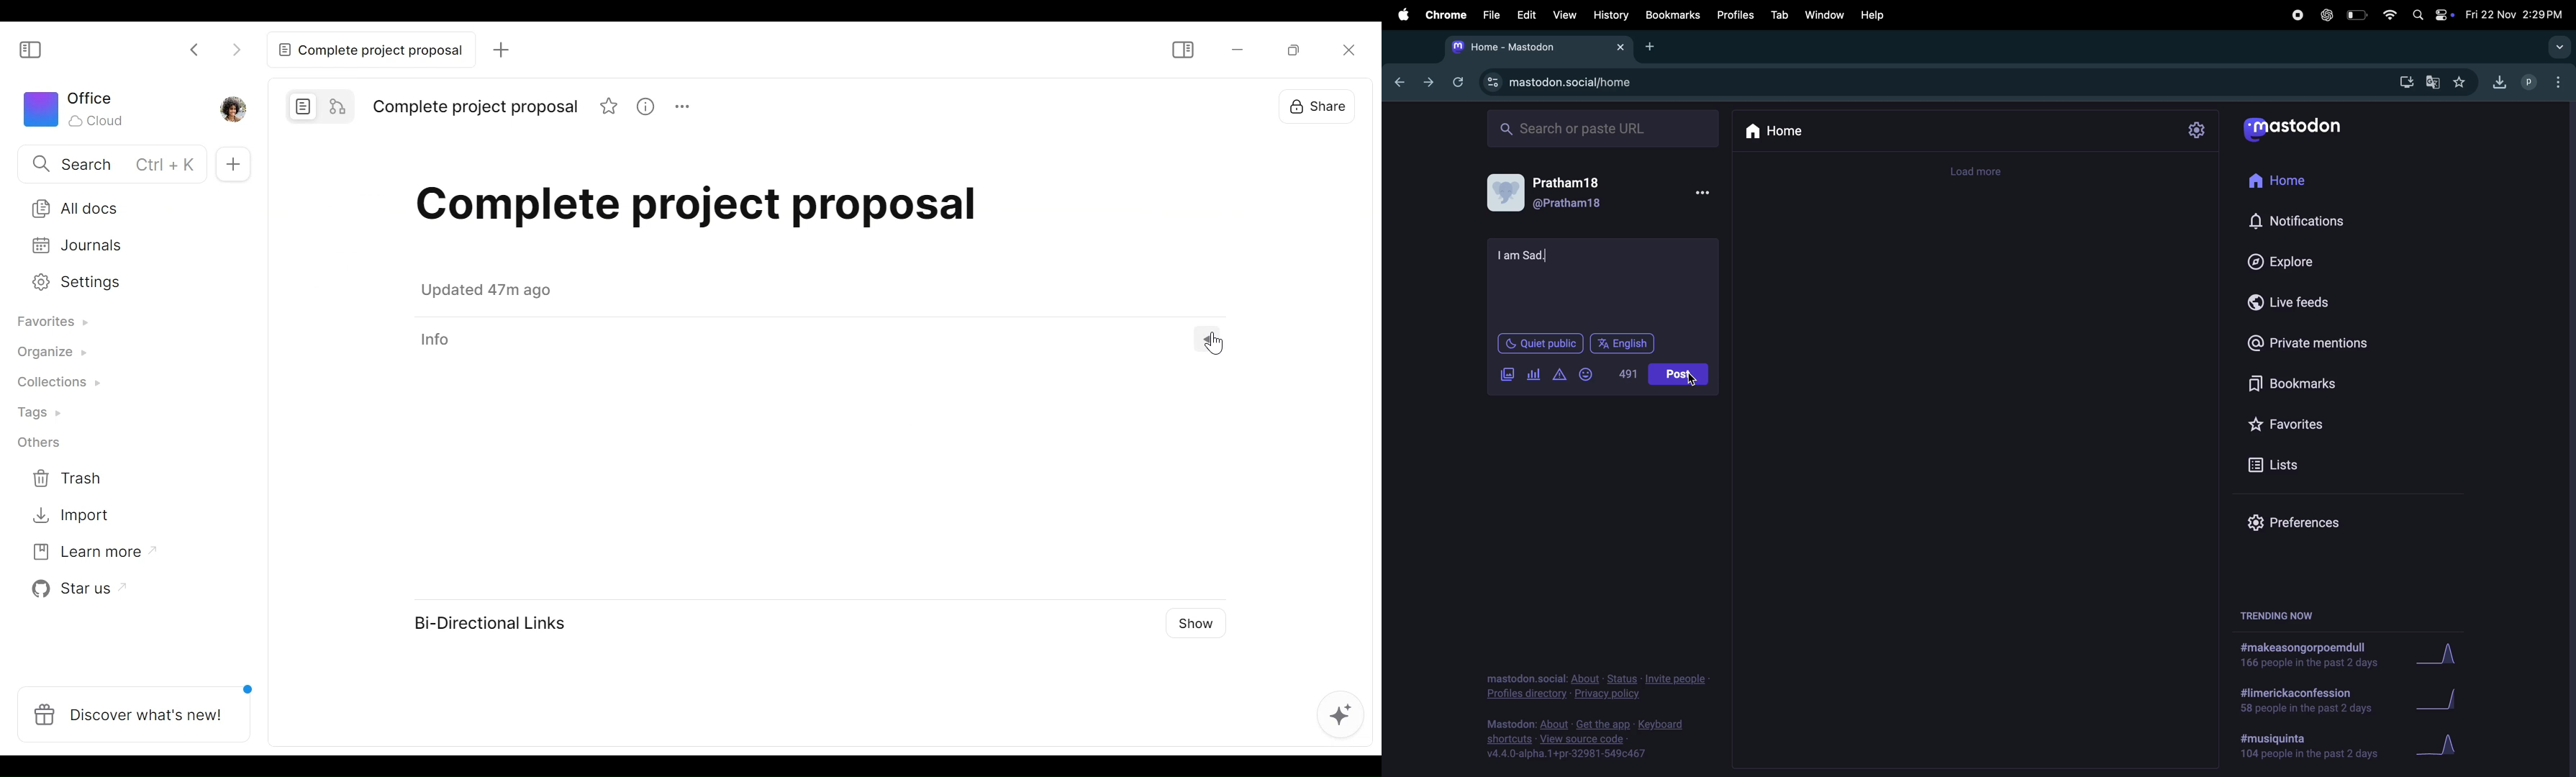  I want to click on window, so click(1823, 13).